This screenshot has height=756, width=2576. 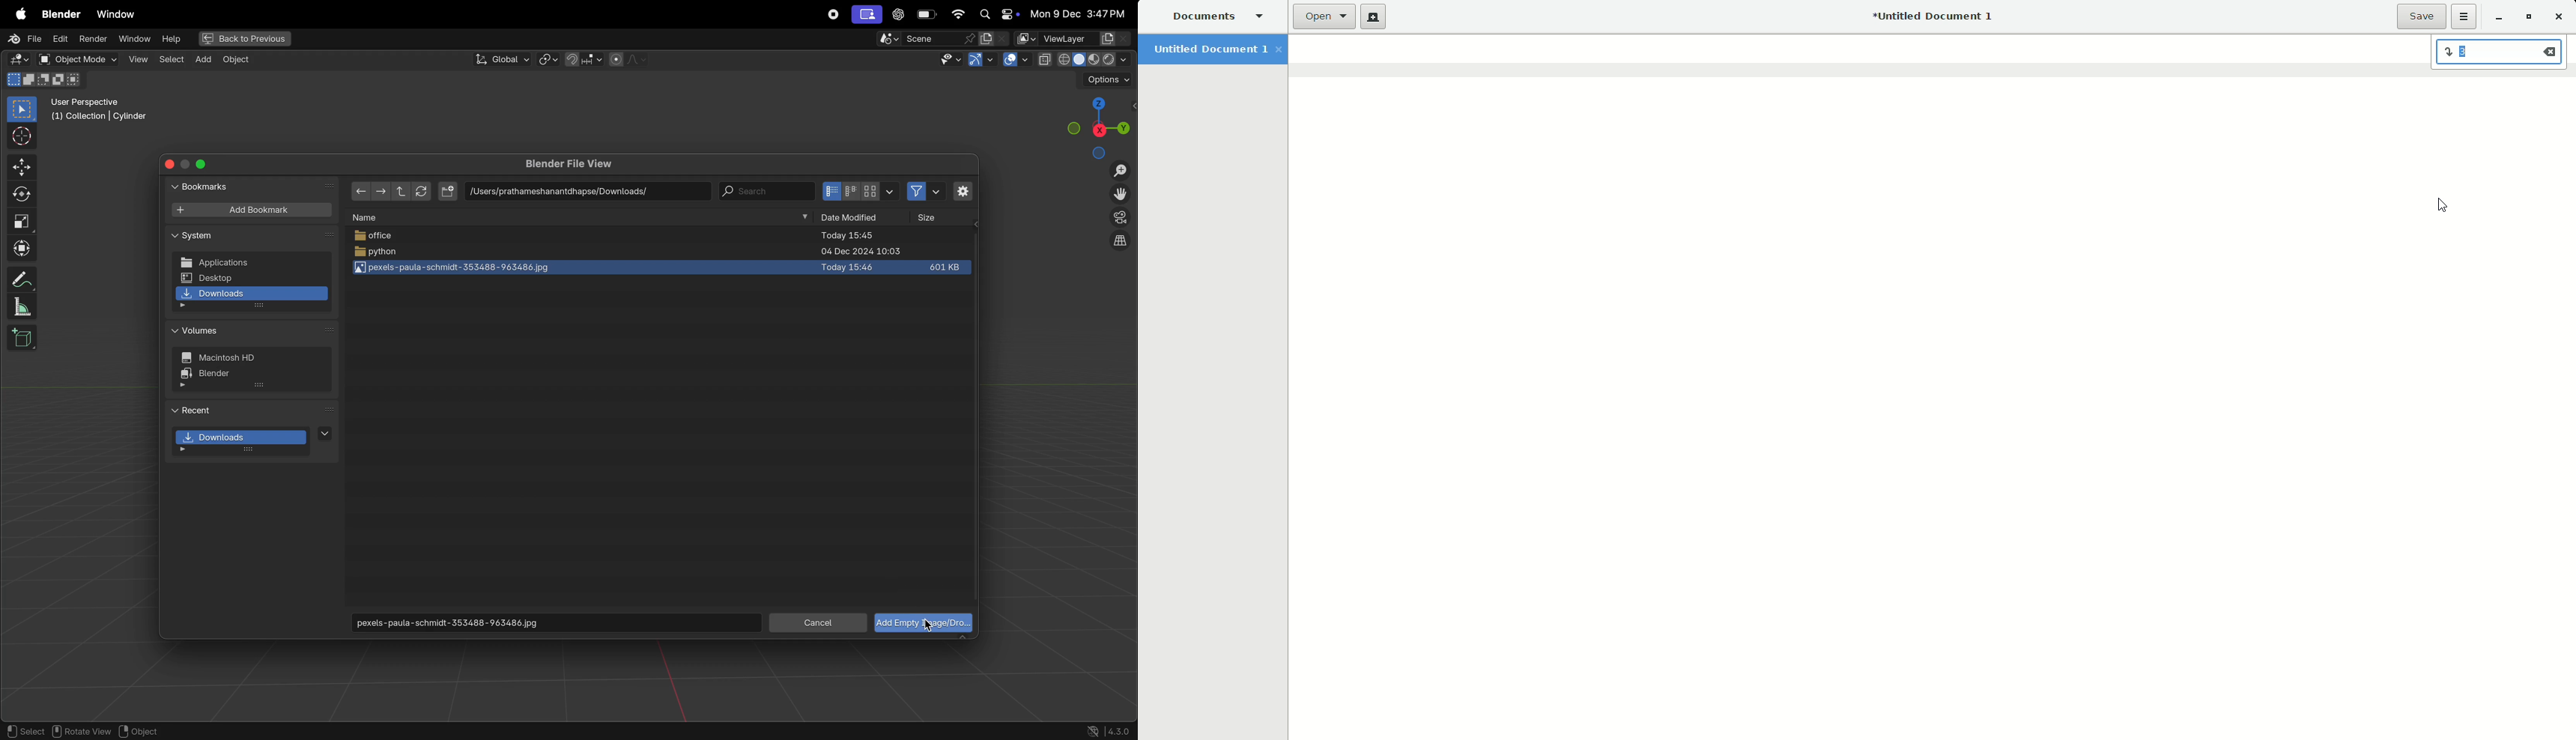 What do you see at coordinates (206, 163) in the screenshot?
I see `close` at bounding box center [206, 163].